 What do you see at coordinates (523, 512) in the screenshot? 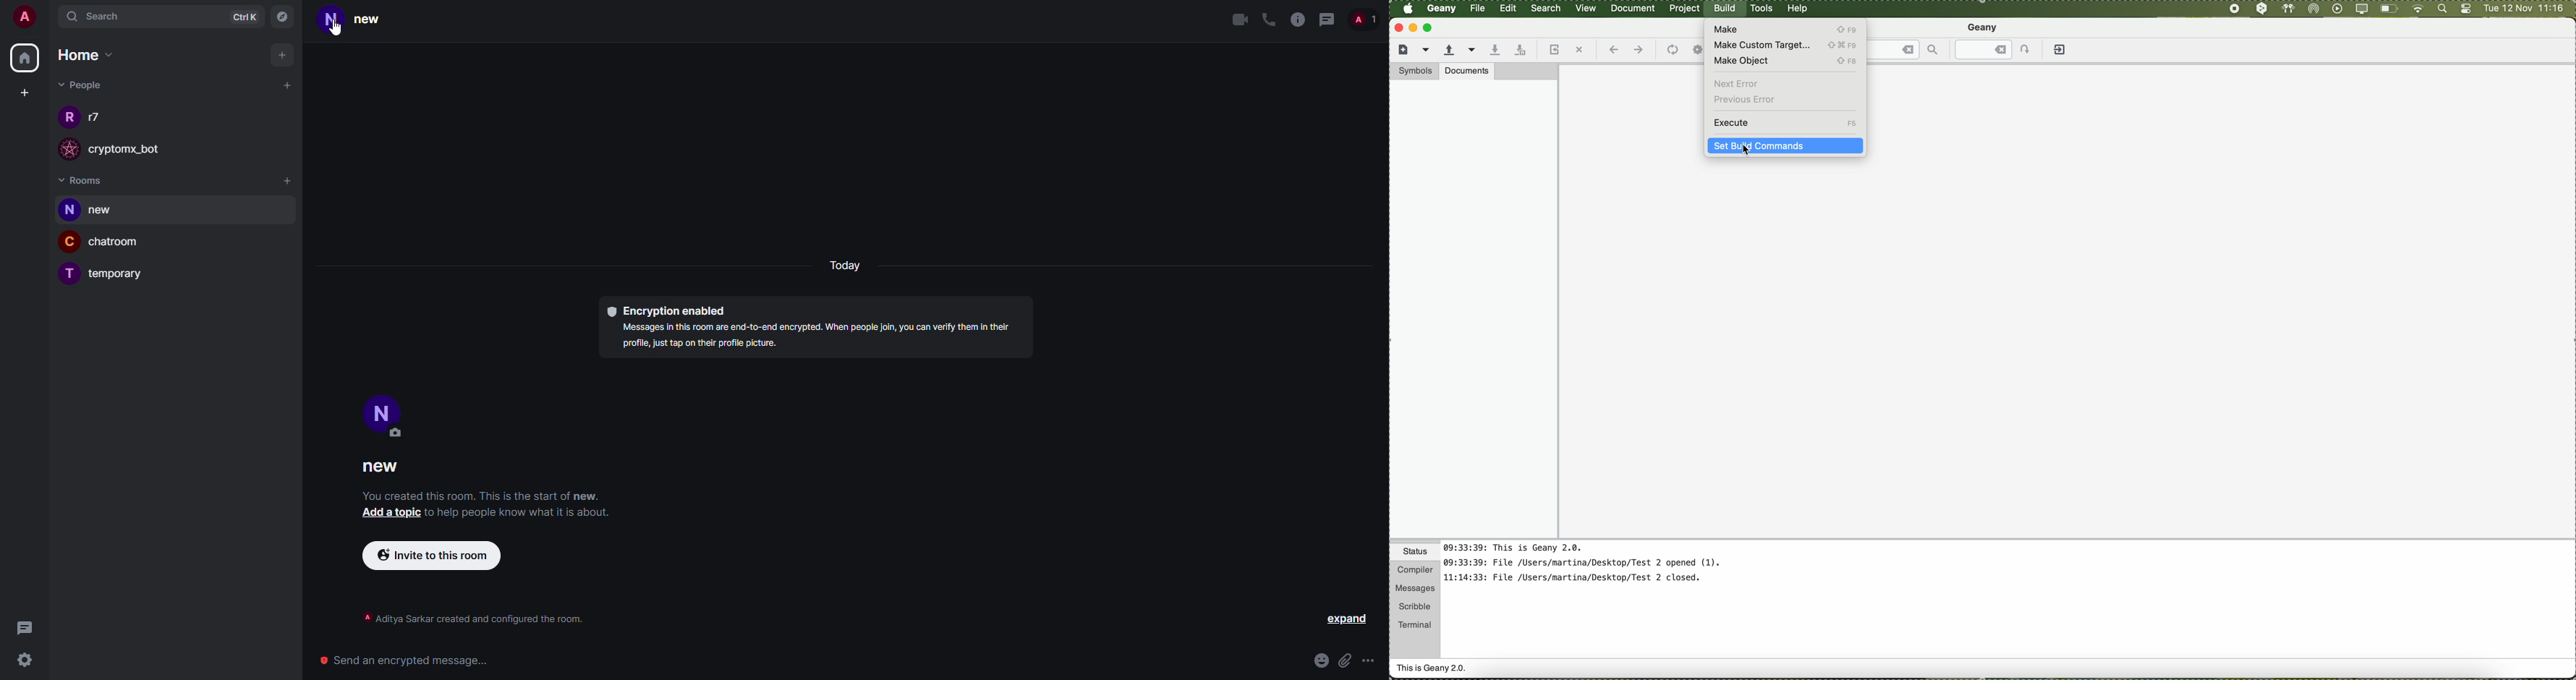
I see `info` at bounding box center [523, 512].